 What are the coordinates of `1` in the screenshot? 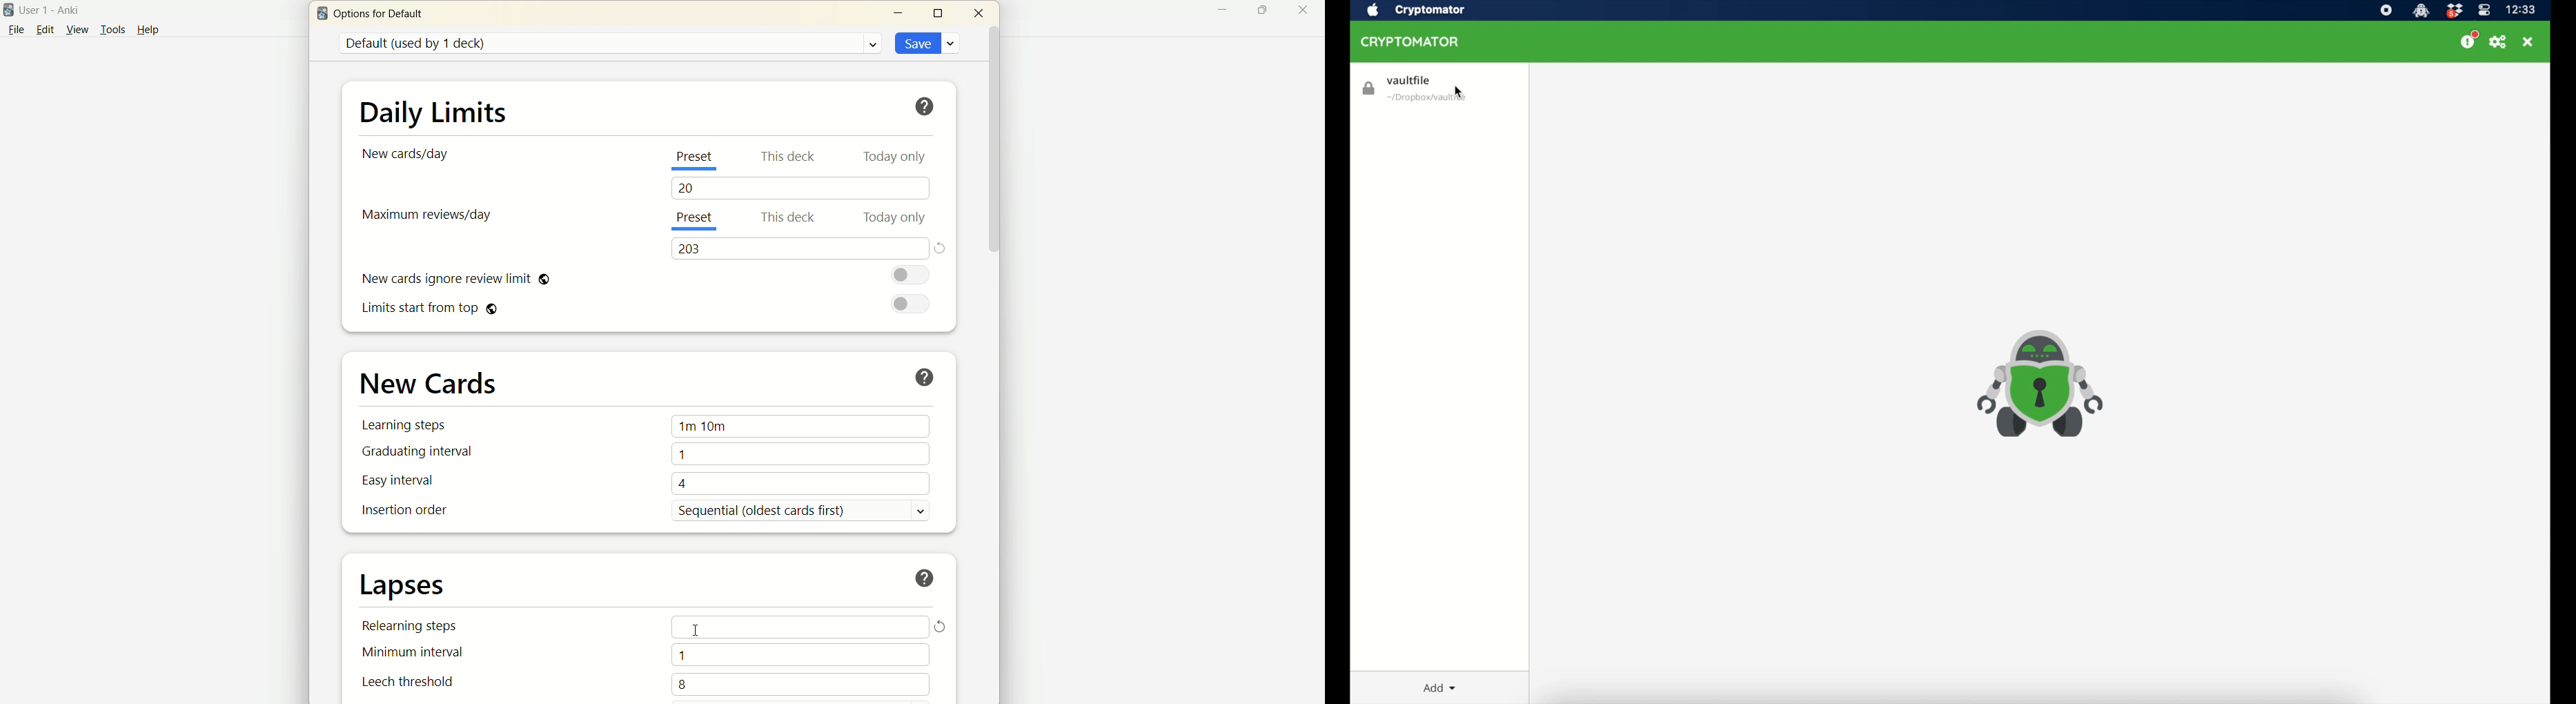 It's located at (800, 656).